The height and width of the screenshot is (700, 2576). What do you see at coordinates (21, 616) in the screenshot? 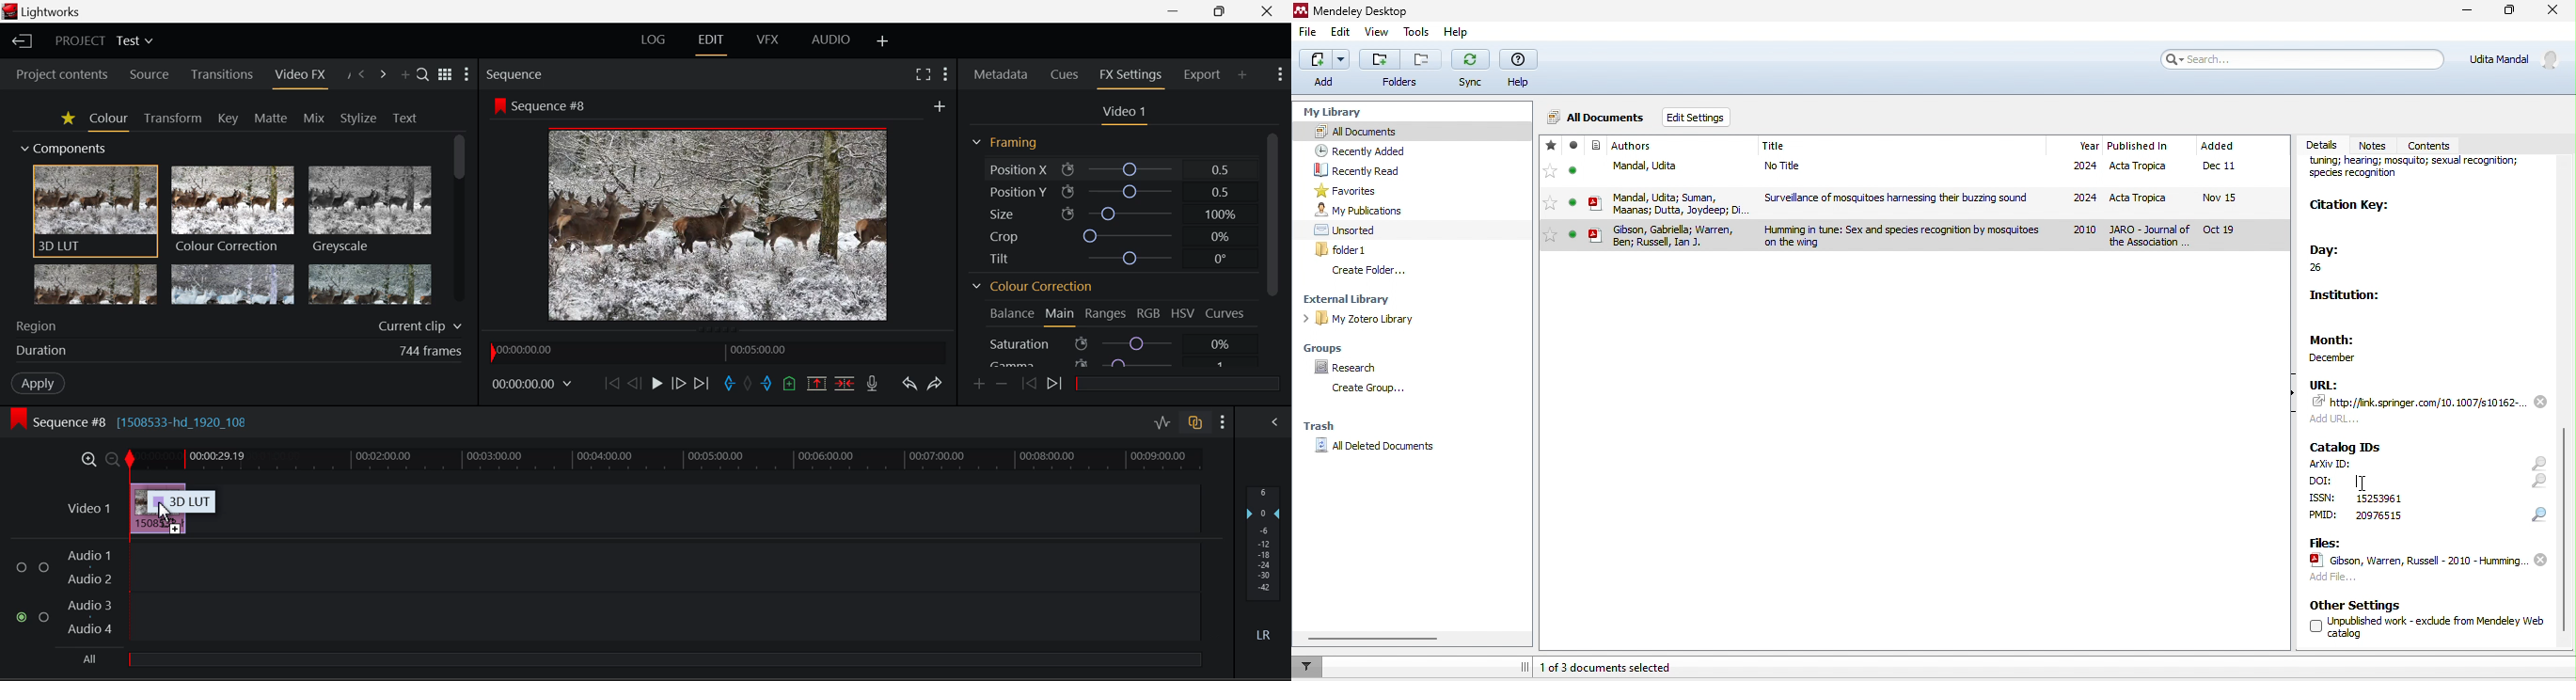
I see `Audio Input Checkbox` at bounding box center [21, 616].